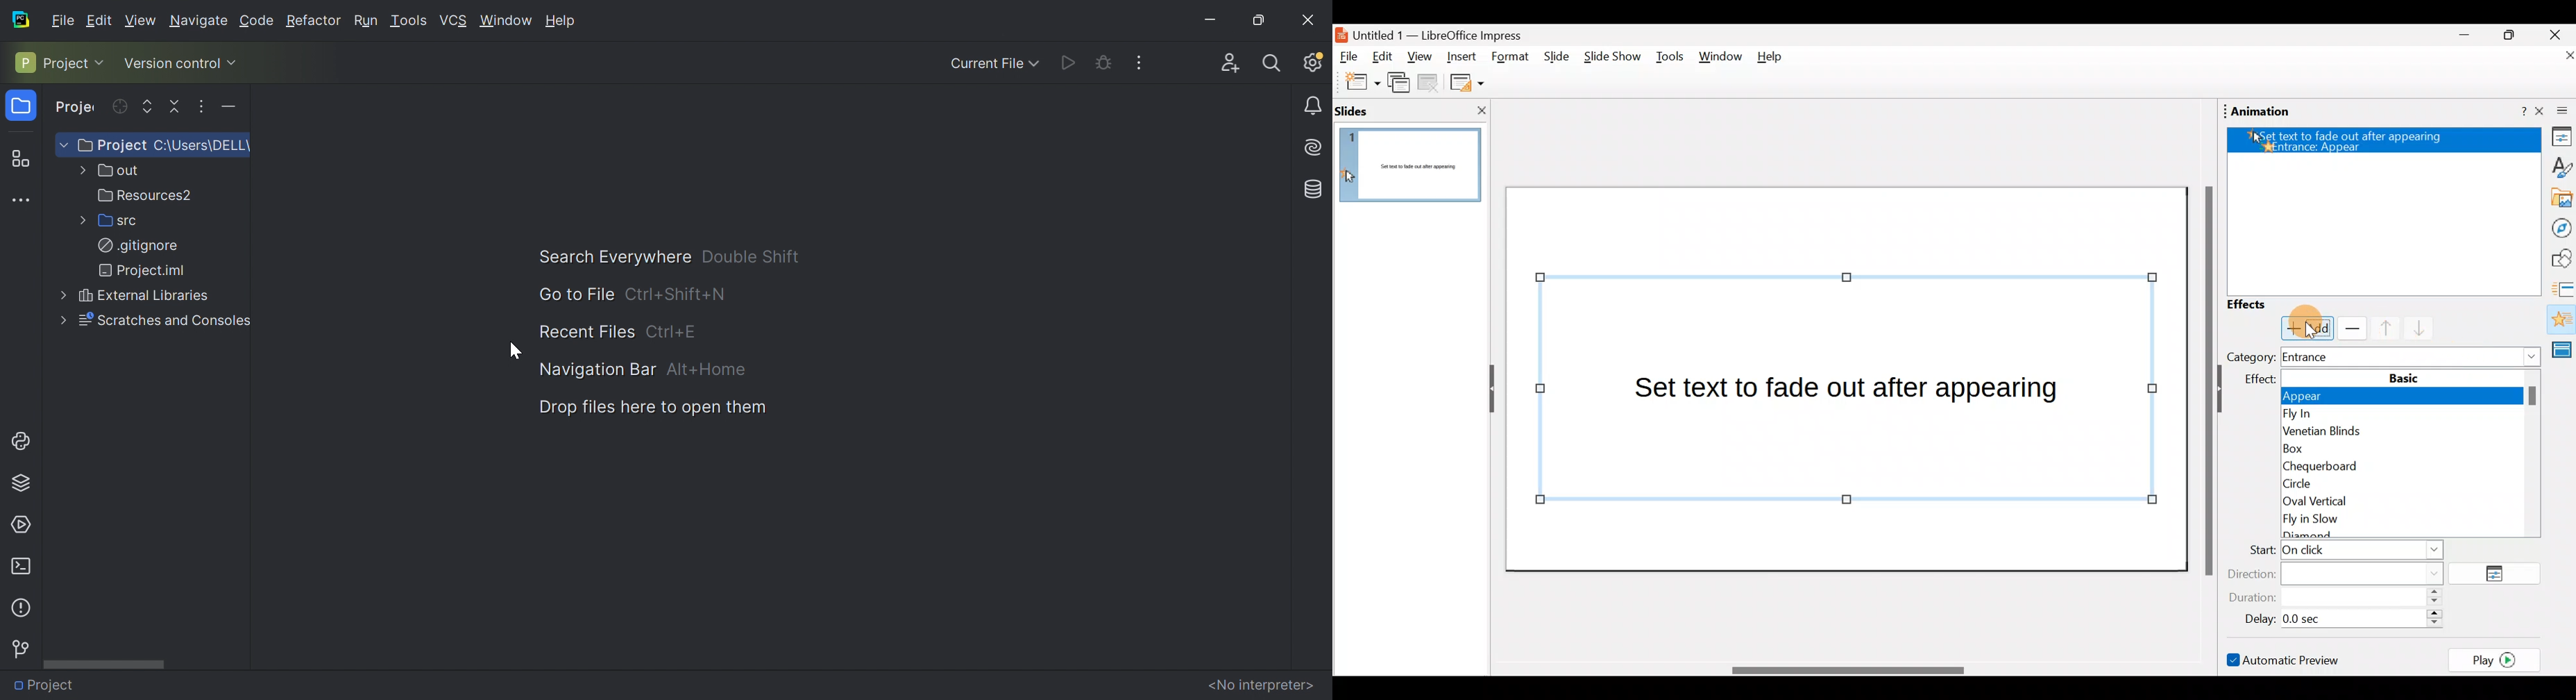 This screenshot has width=2576, height=700. I want to click on Close, so click(1307, 17).